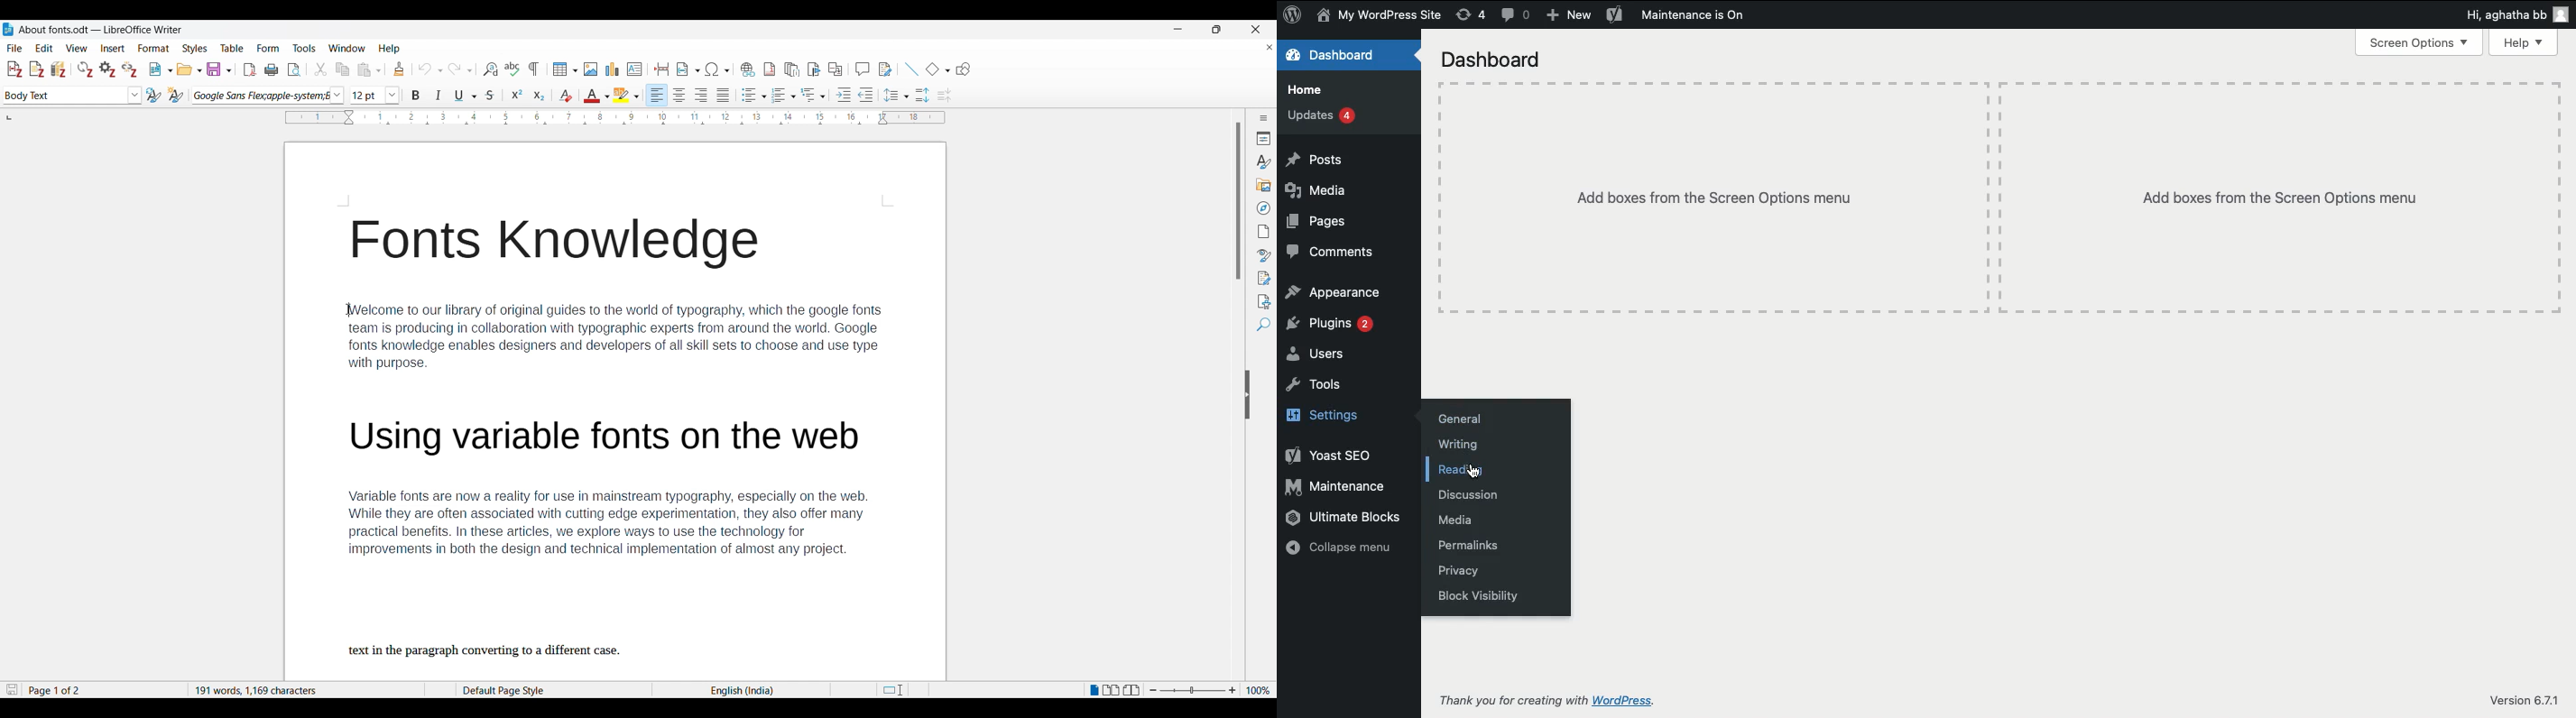 Image resolution: width=2576 pixels, height=728 pixels. What do you see at coordinates (1324, 354) in the screenshot?
I see `users` at bounding box center [1324, 354].